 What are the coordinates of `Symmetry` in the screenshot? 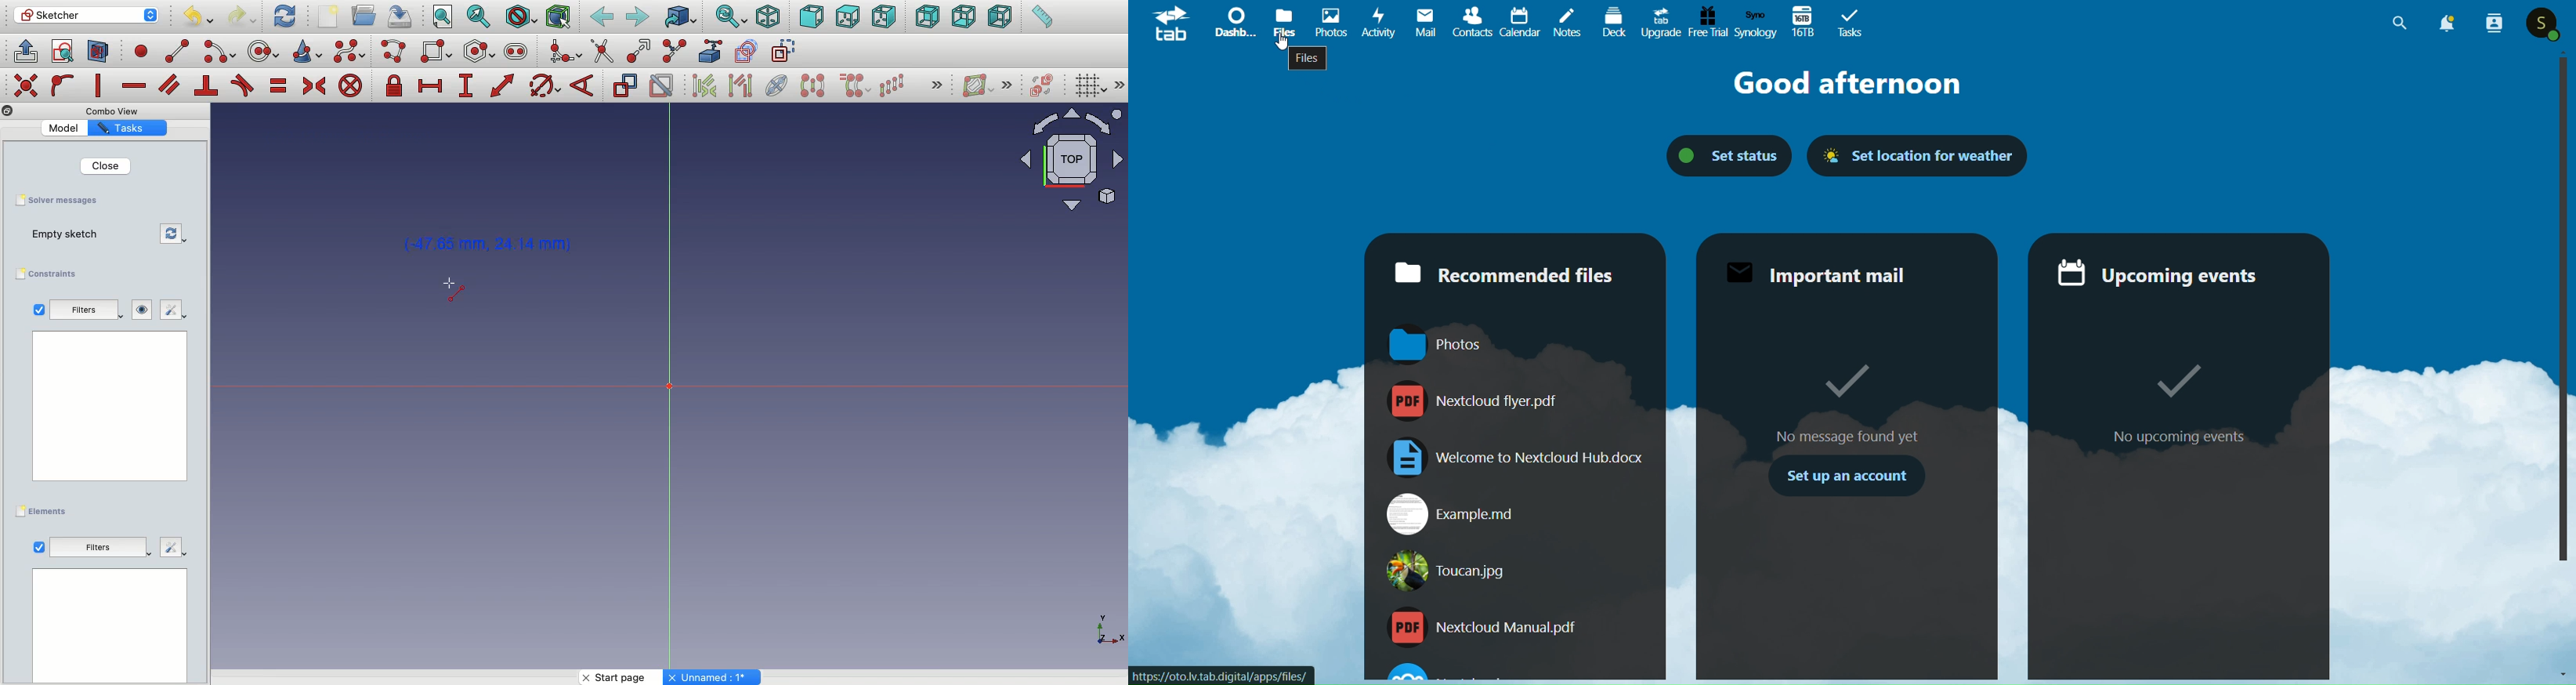 It's located at (812, 85).